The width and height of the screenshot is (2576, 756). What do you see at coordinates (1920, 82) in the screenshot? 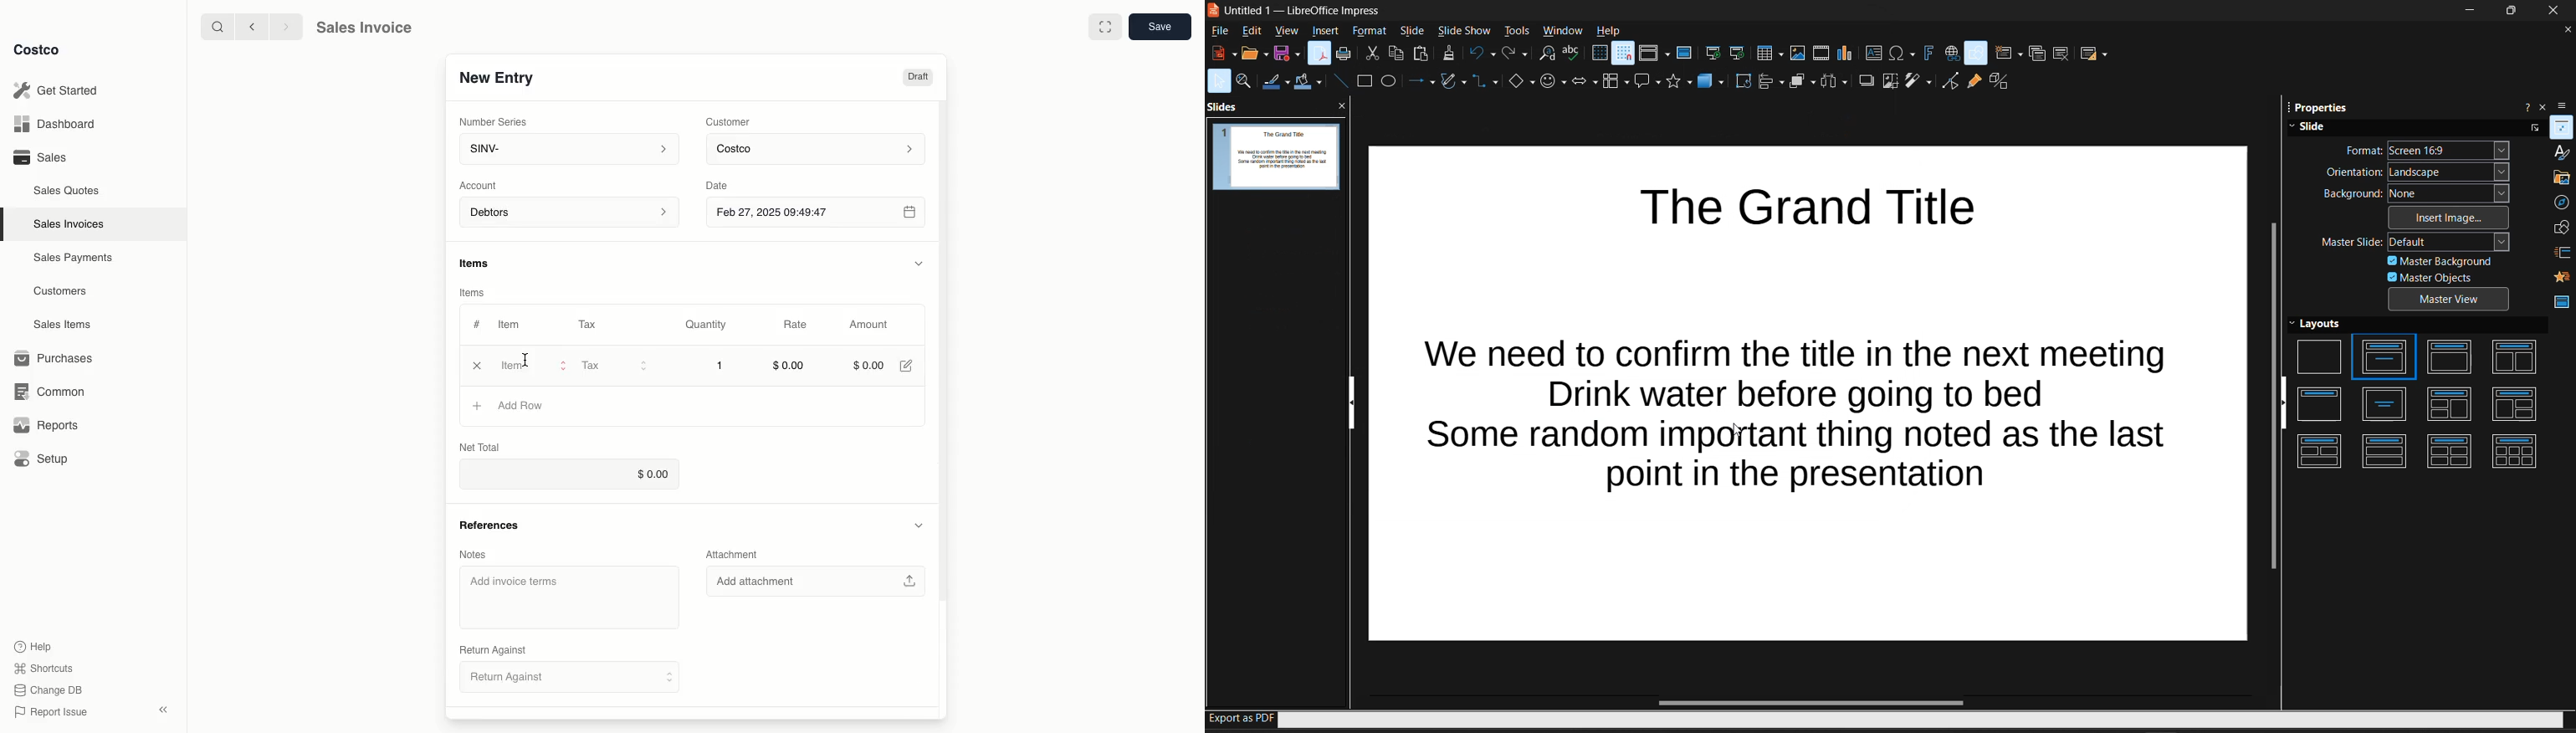
I see `filter` at bounding box center [1920, 82].